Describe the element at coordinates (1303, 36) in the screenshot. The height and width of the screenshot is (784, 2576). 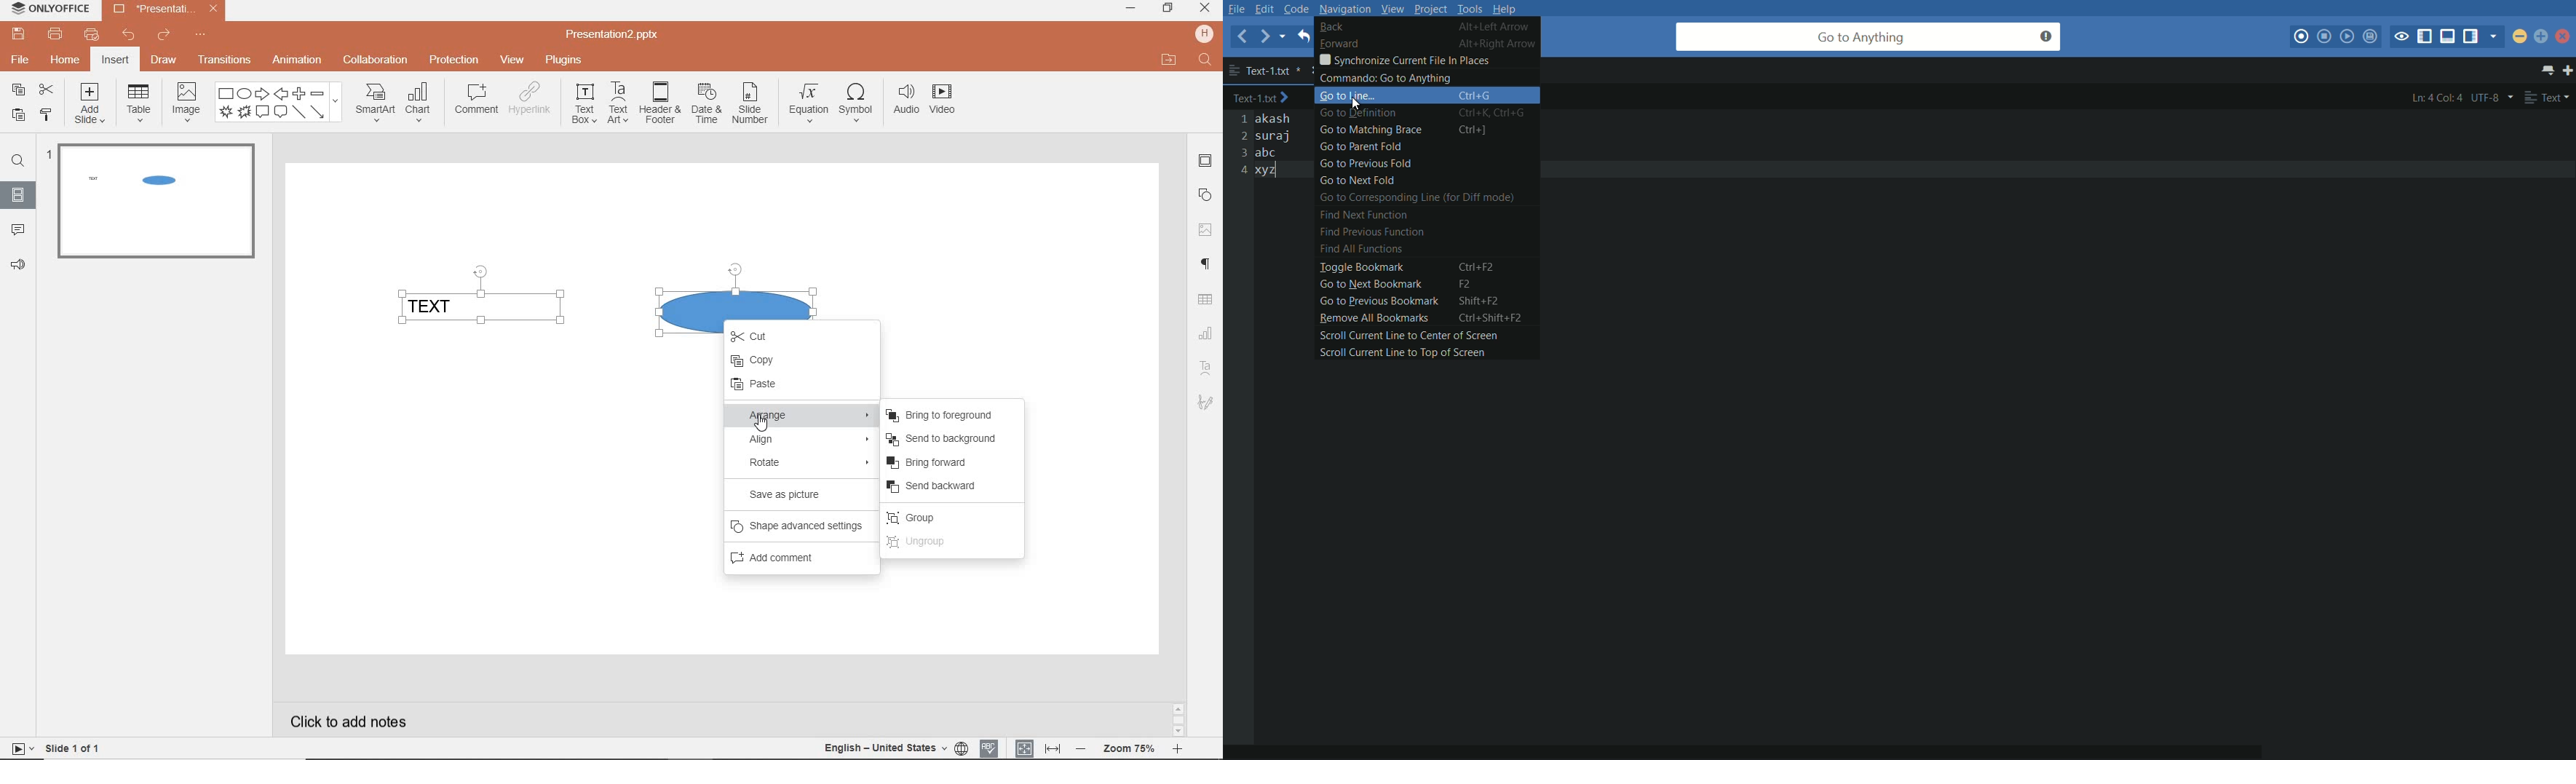
I see `undo` at that location.